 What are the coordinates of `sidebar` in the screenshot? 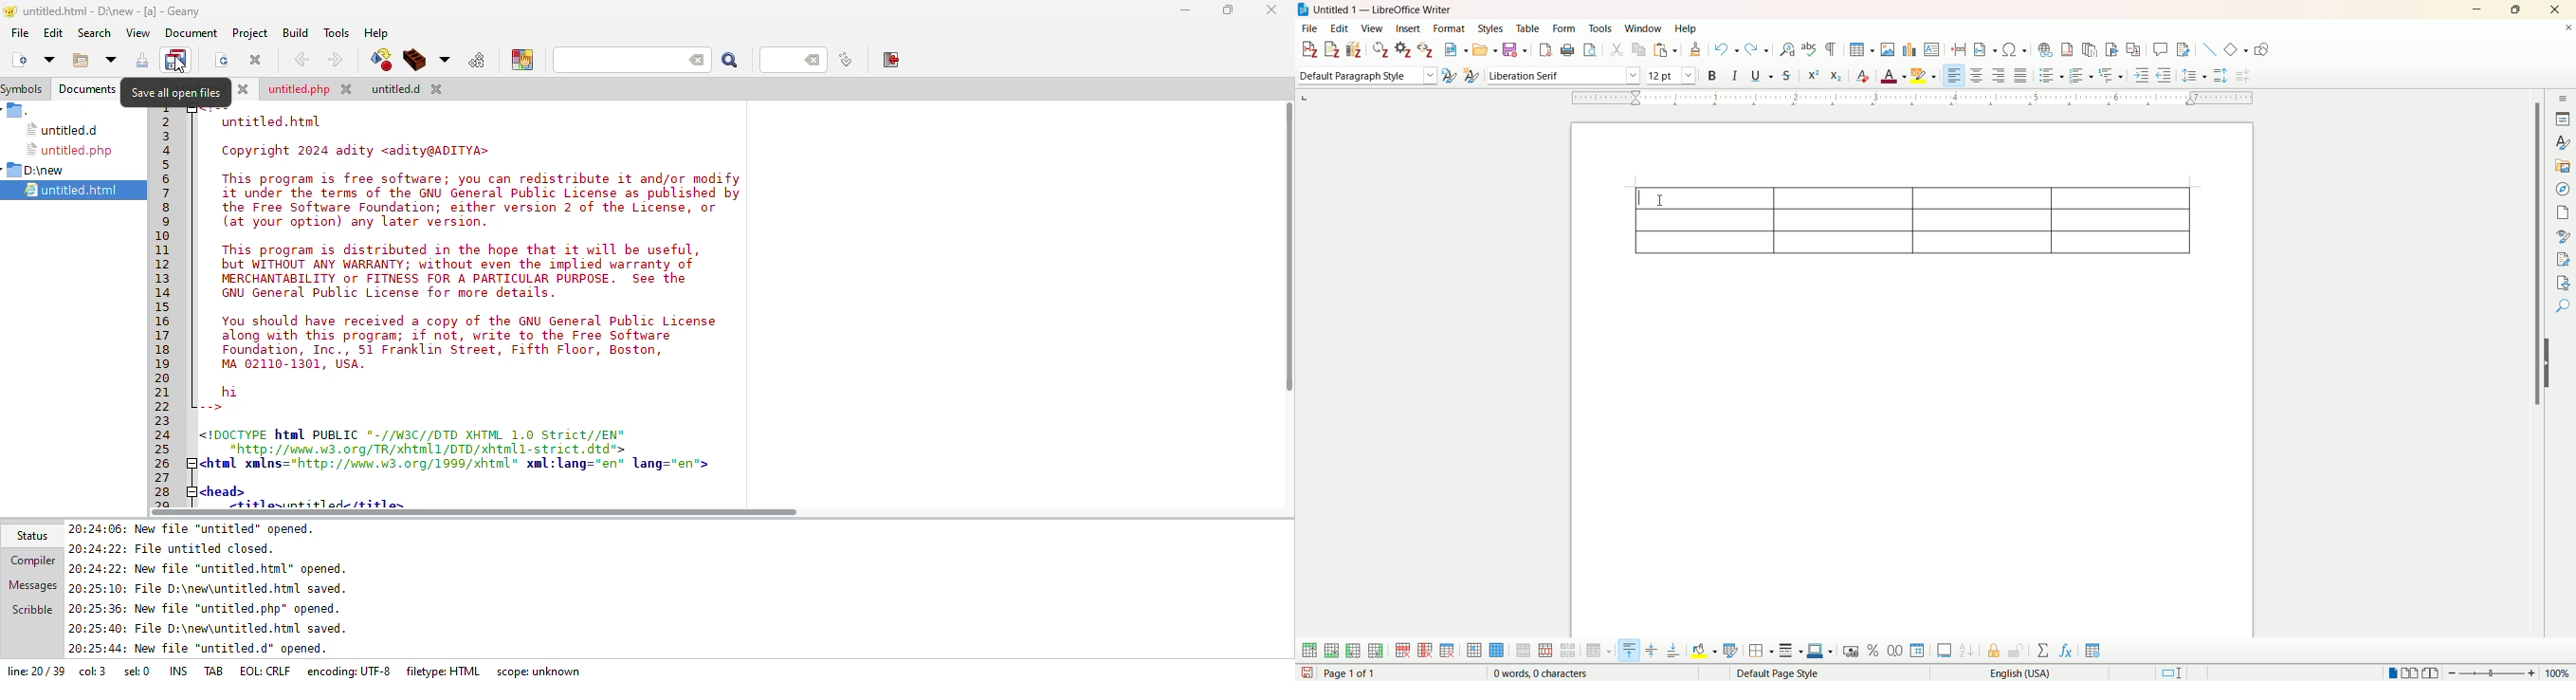 It's located at (2564, 99).